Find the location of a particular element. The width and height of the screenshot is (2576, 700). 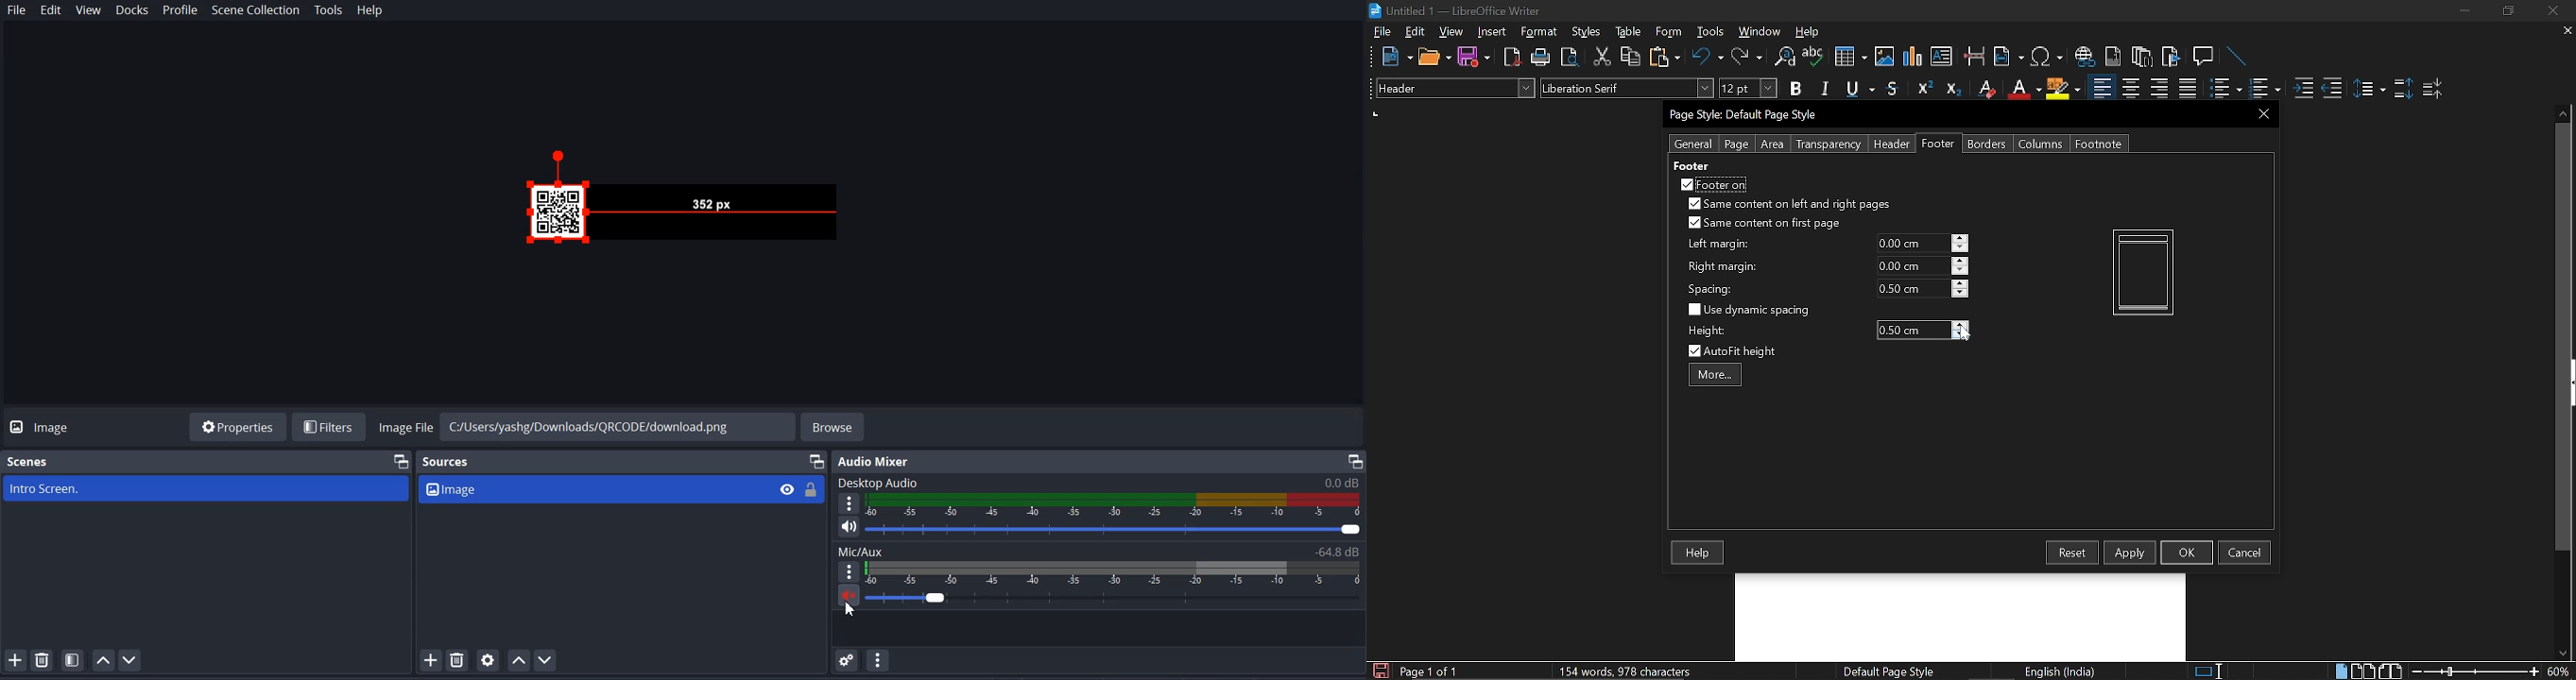

Move Source Down is located at coordinates (546, 659).